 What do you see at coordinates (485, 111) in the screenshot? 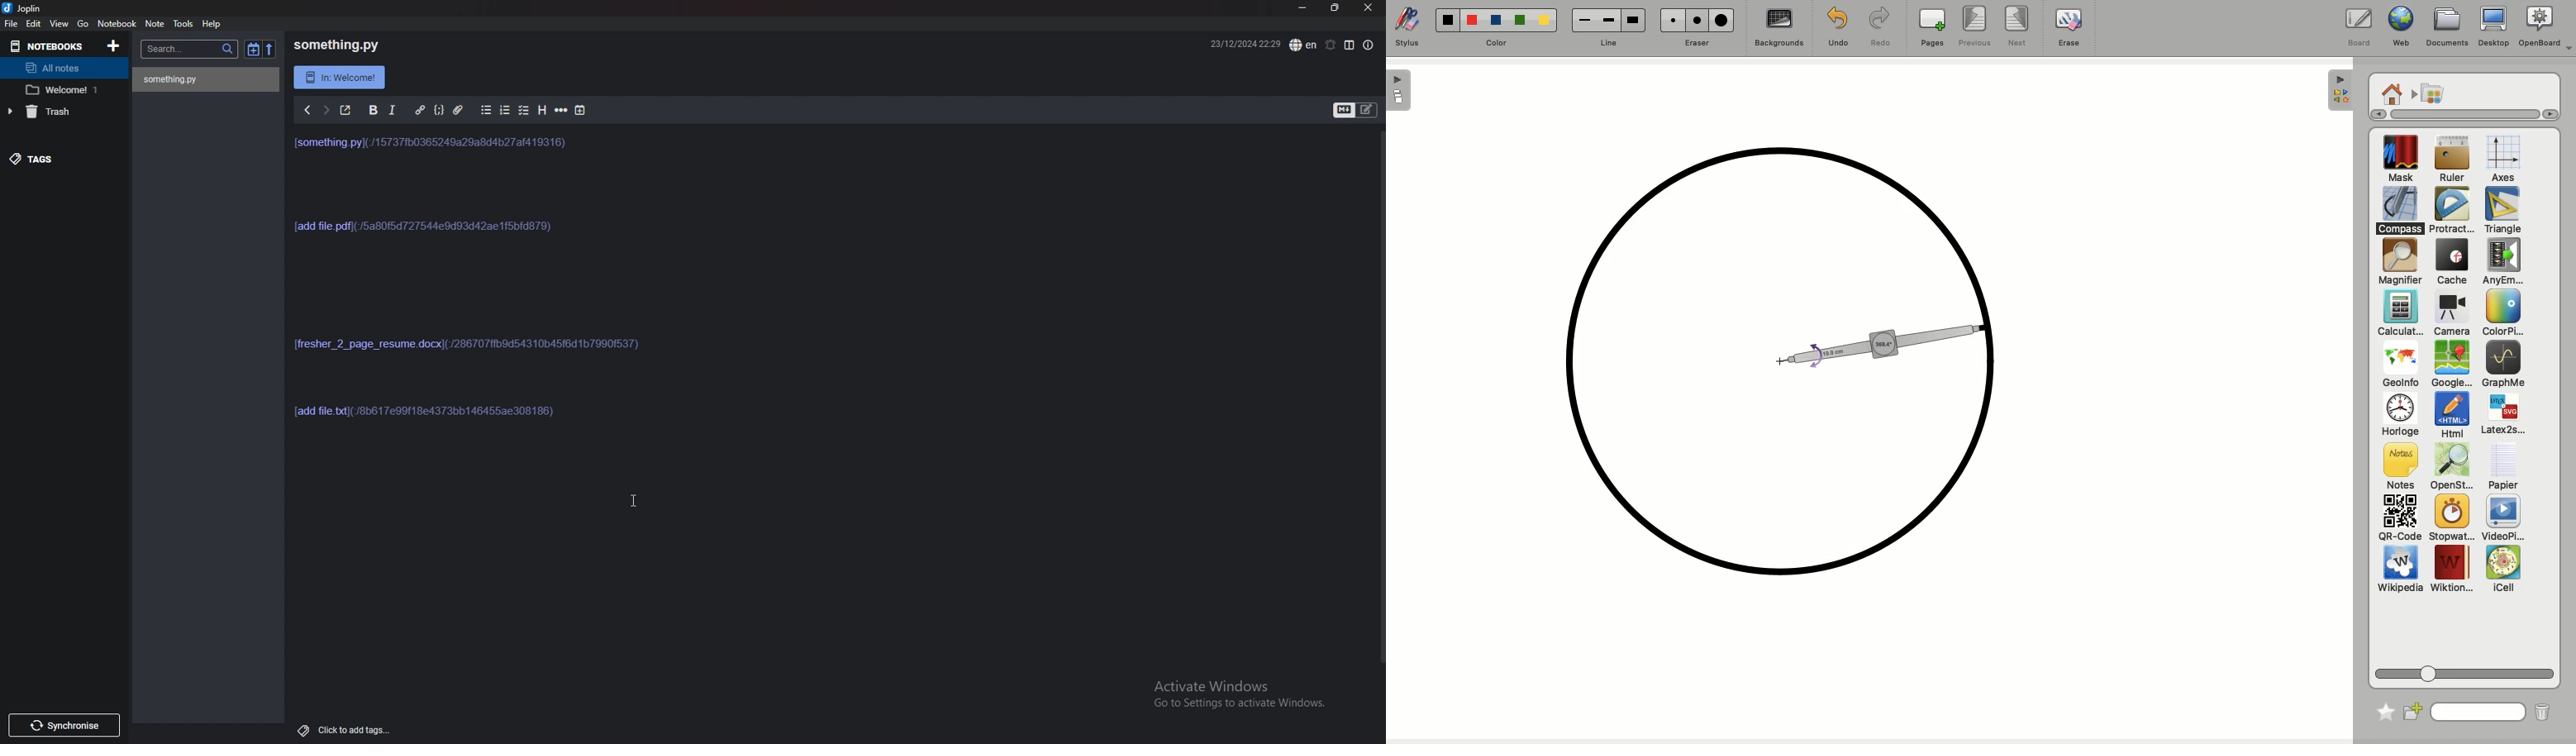
I see `Bullet list` at bounding box center [485, 111].